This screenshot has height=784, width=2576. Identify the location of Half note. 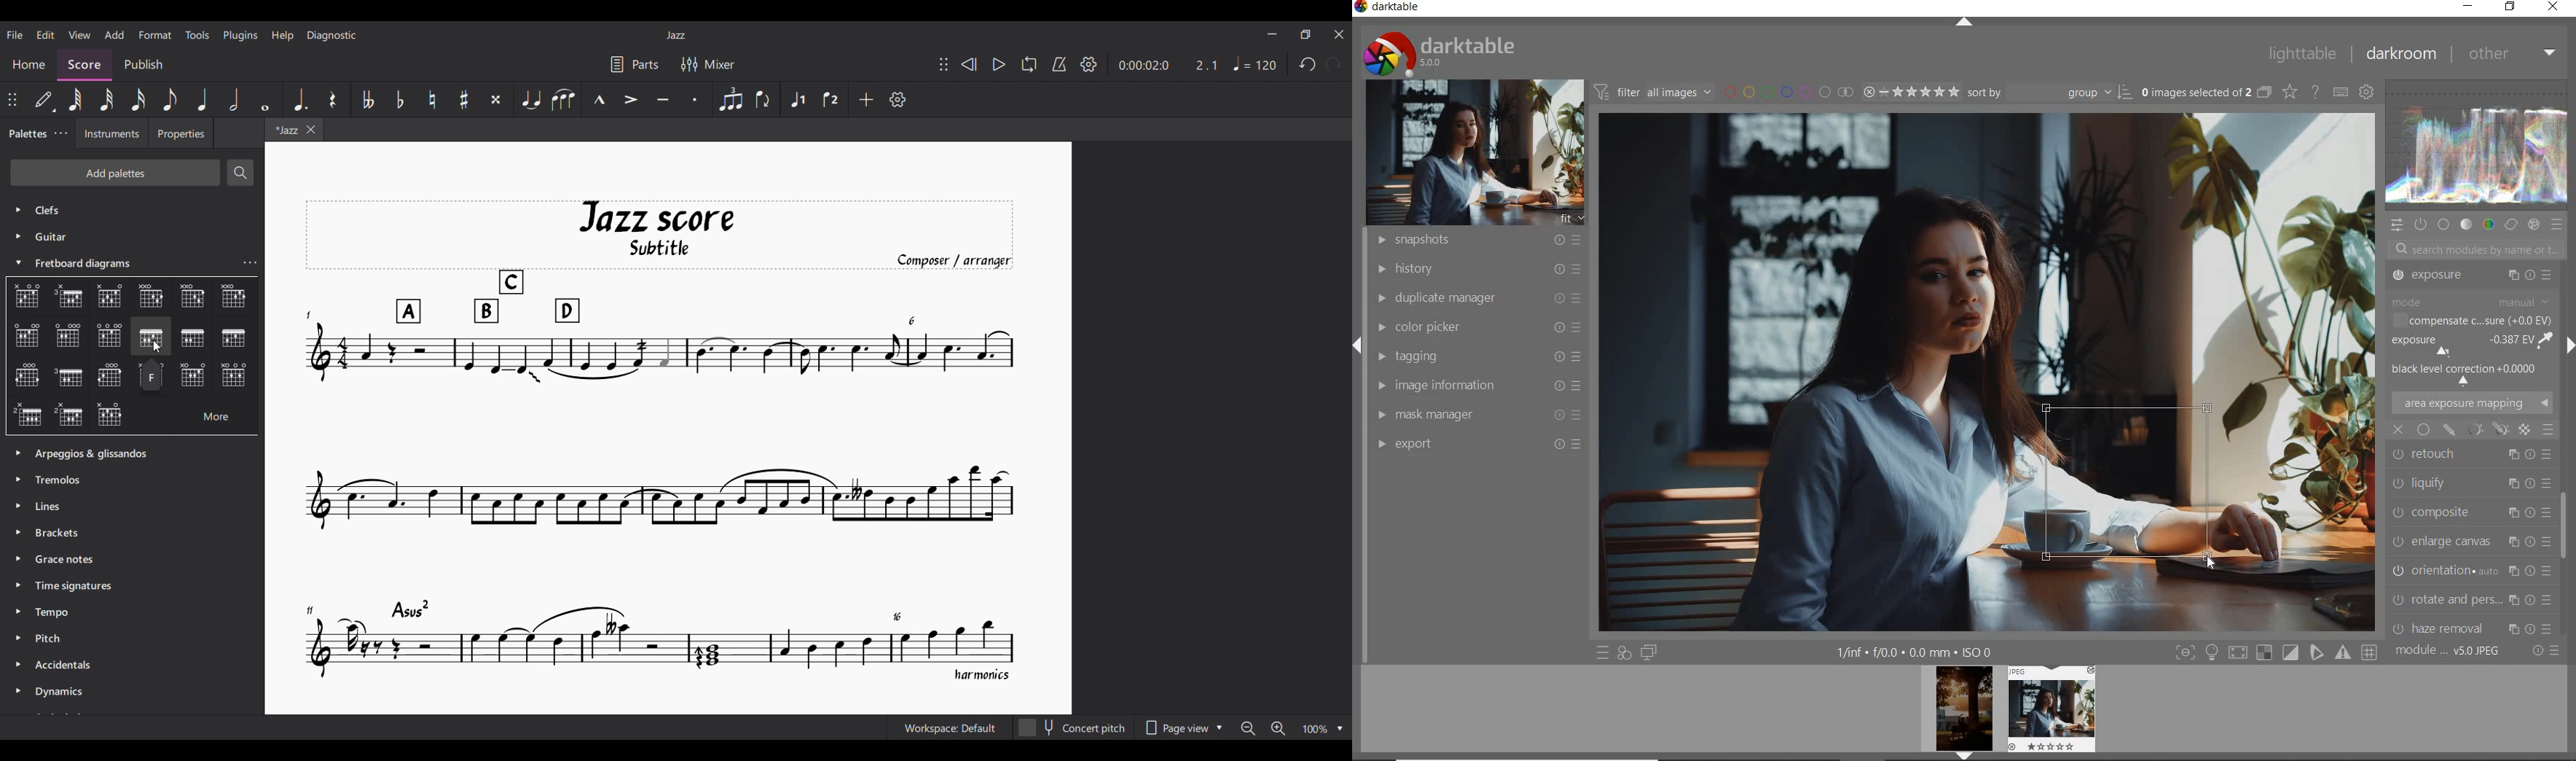
(233, 99).